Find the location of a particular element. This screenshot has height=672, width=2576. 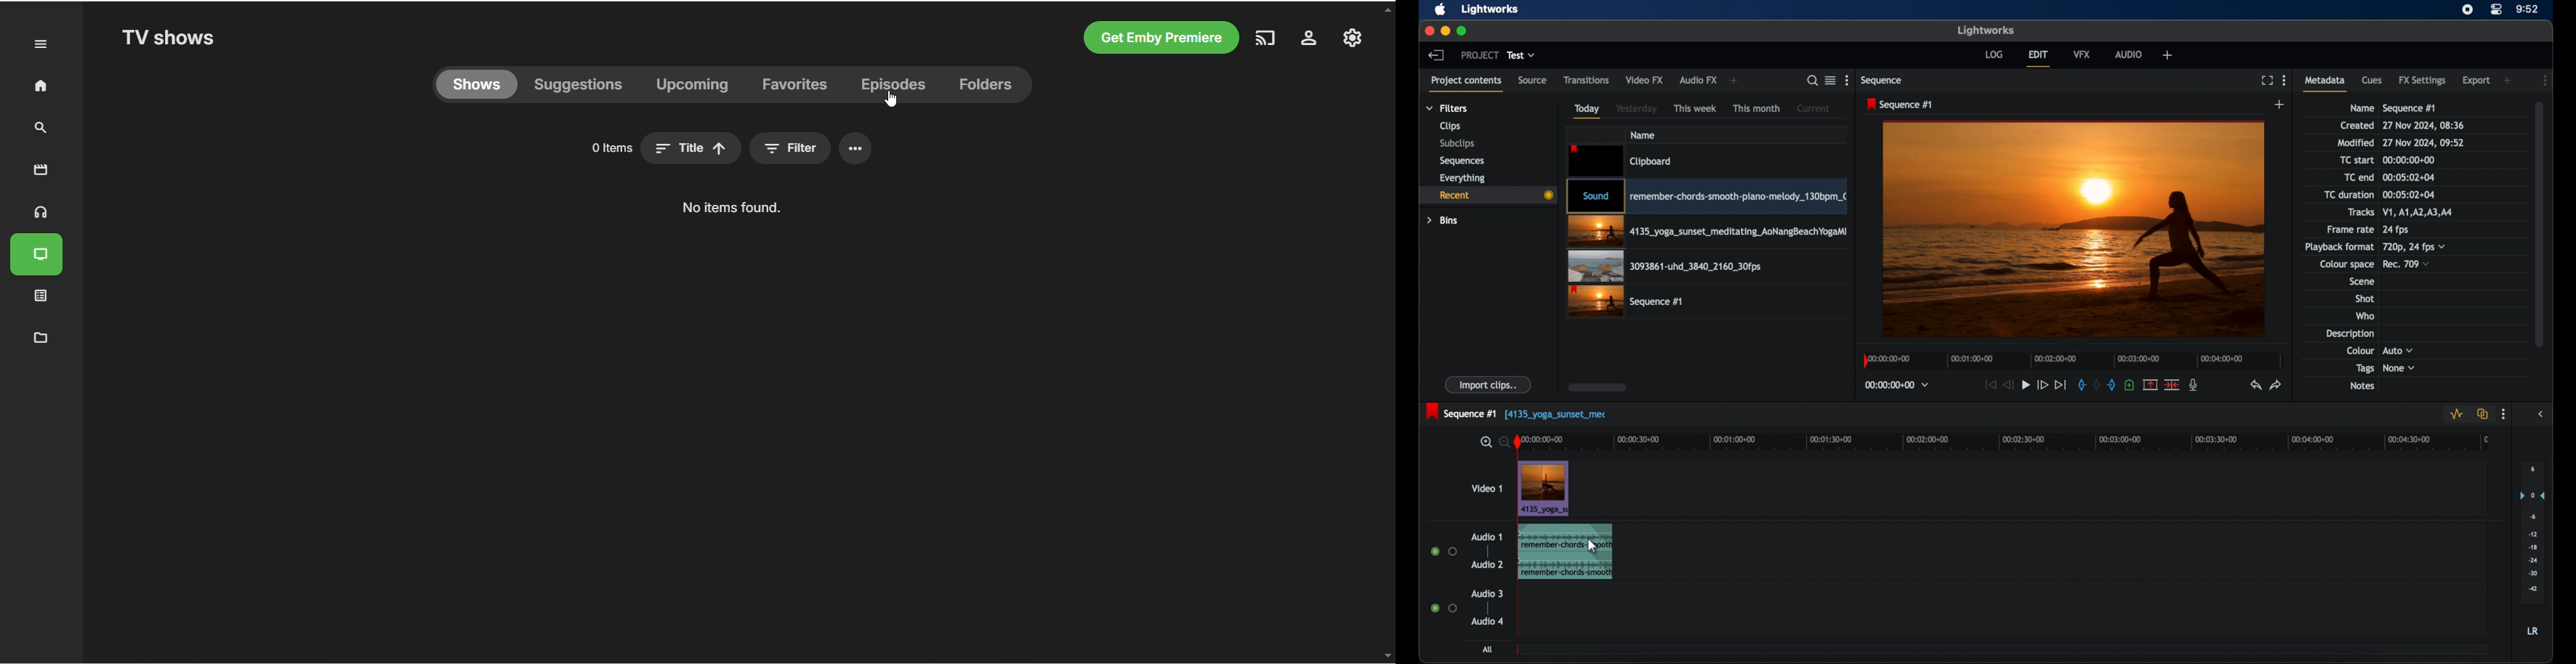

date is located at coordinates (2425, 125).